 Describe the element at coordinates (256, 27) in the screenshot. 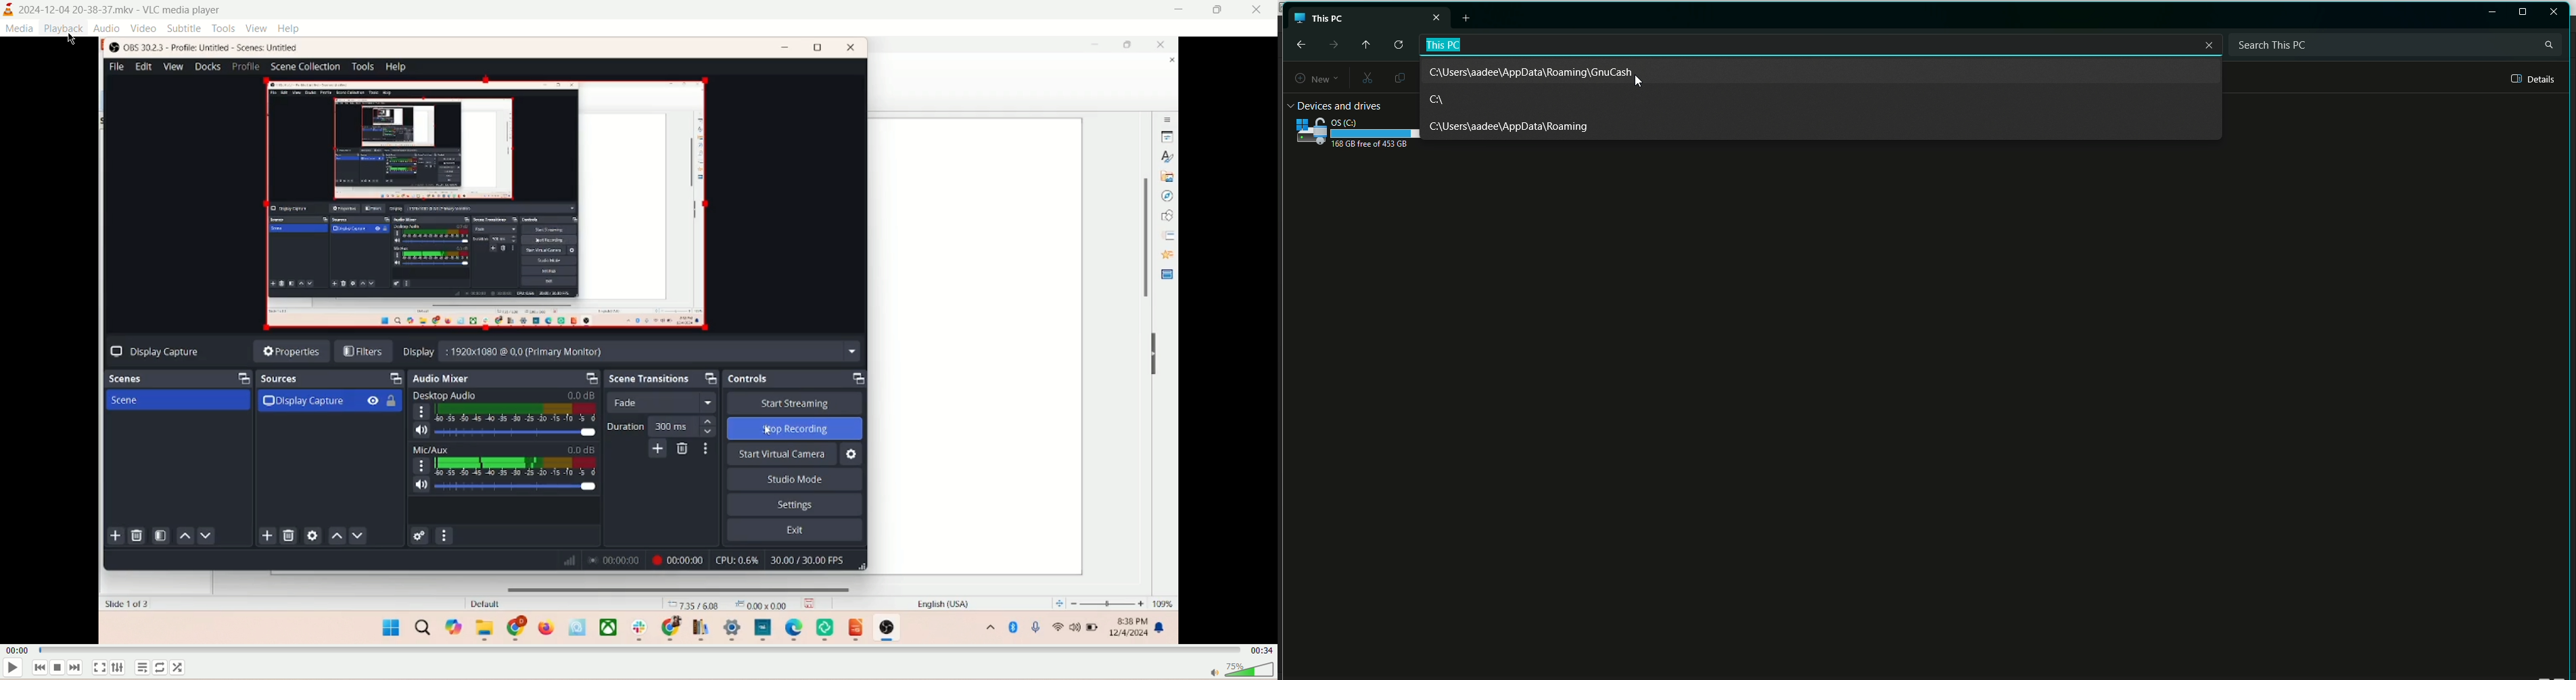

I see `view` at that location.